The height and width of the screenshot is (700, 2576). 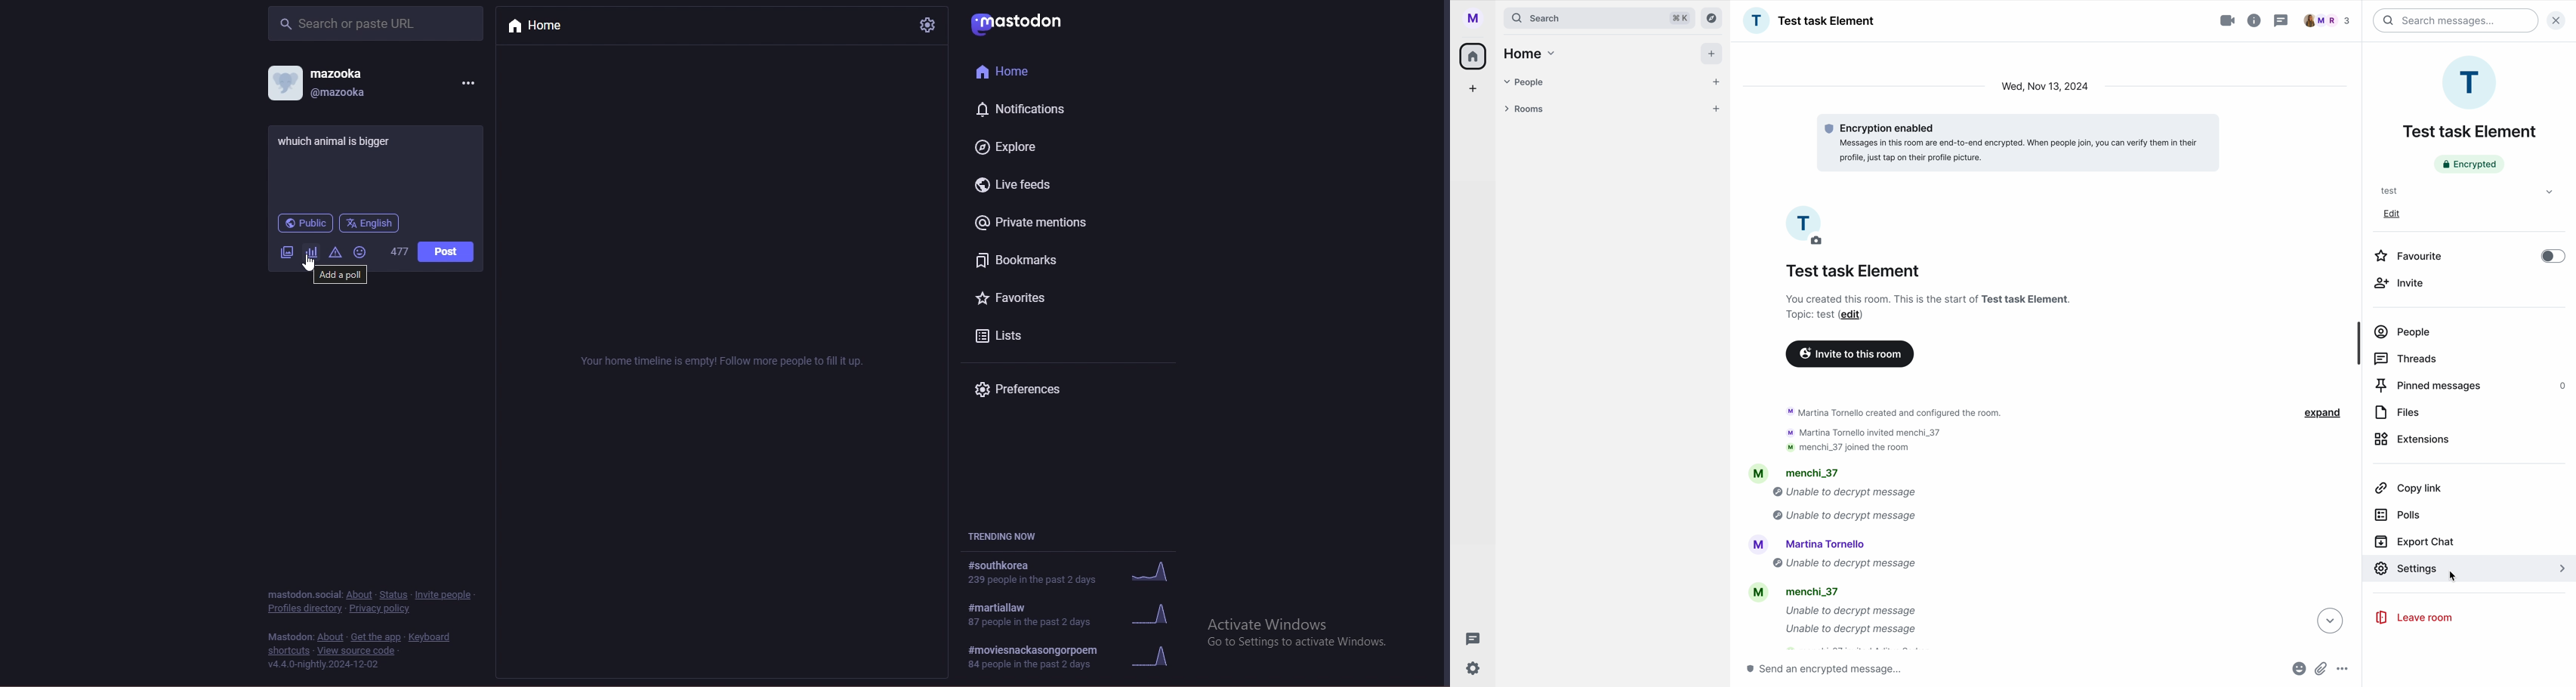 What do you see at coordinates (2328, 623) in the screenshot?
I see `down arrow` at bounding box center [2328, 623].